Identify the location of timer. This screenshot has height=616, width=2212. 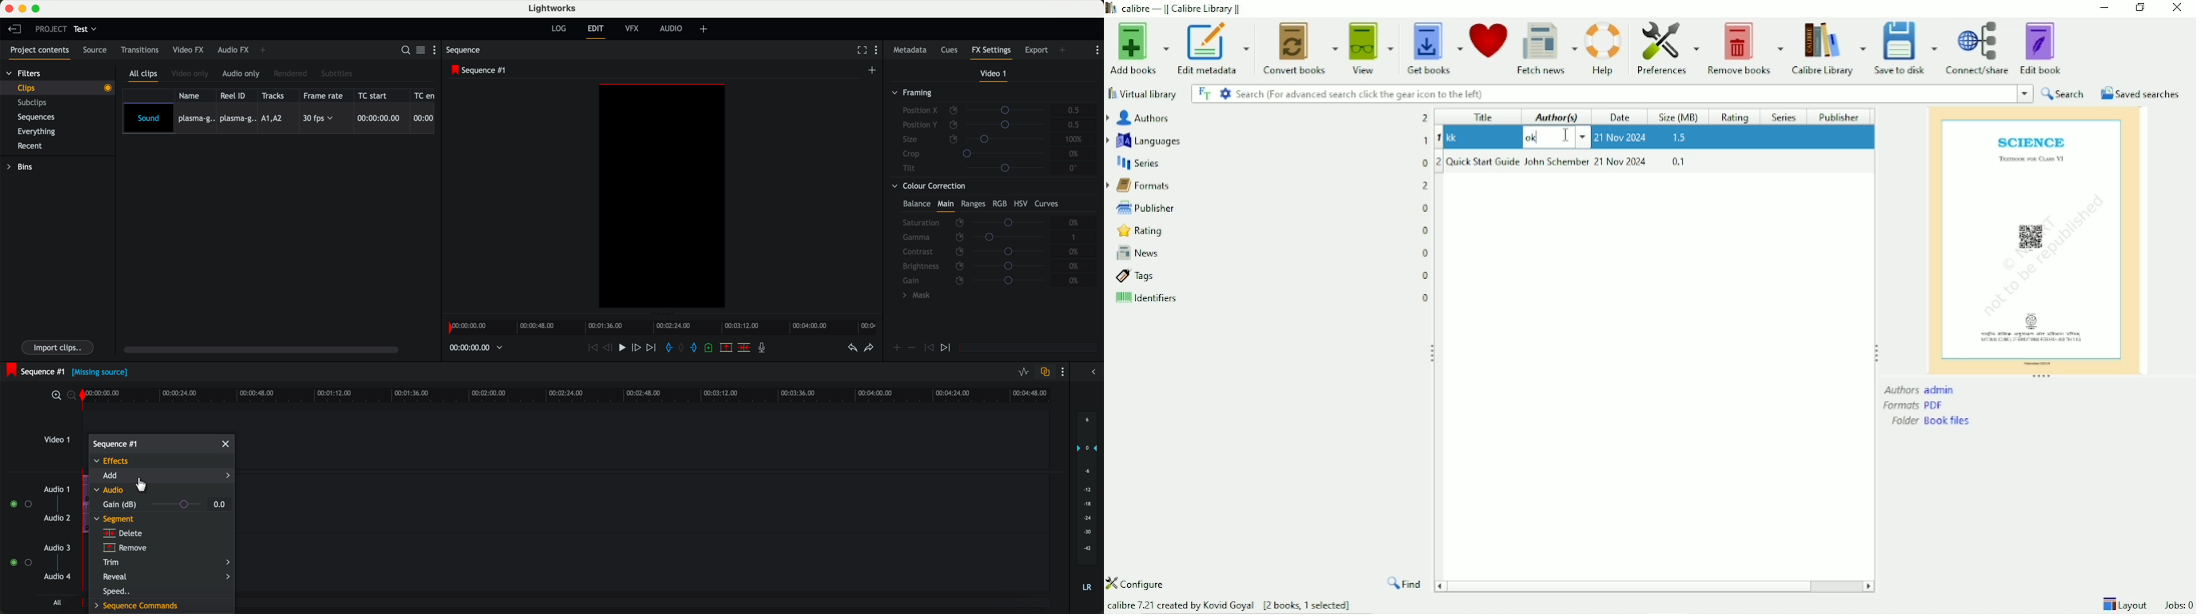
(475, 348).